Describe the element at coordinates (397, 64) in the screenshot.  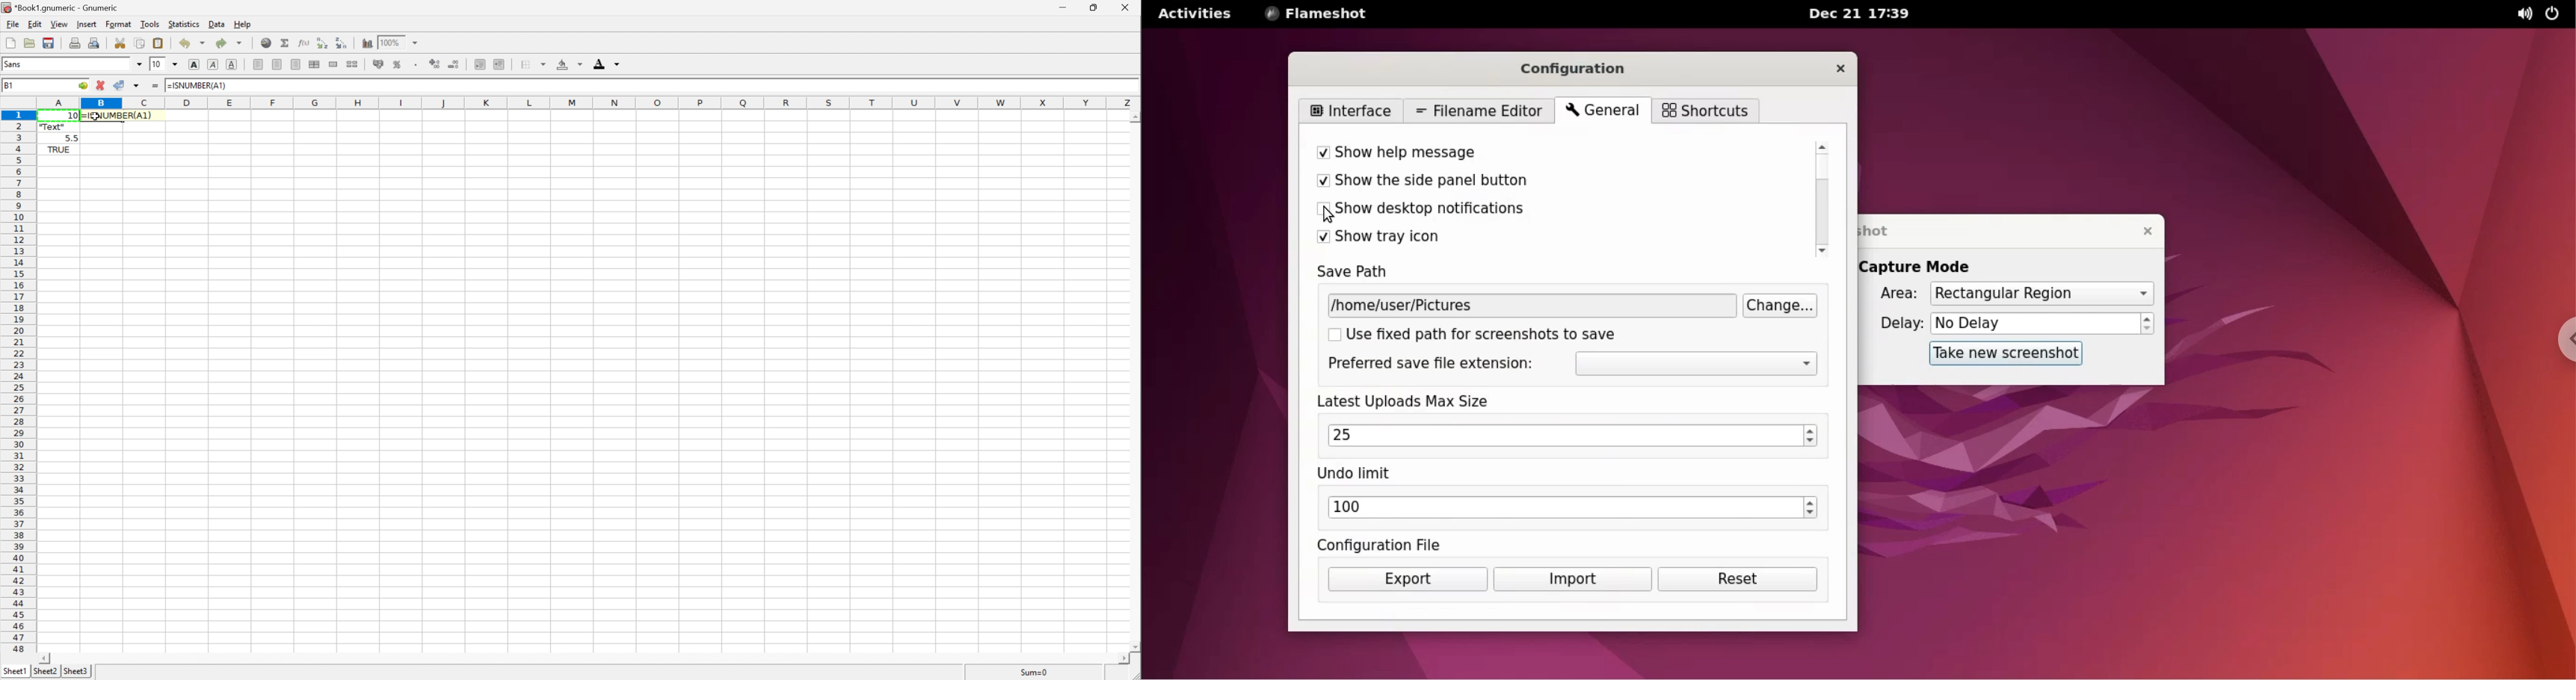
I see `Format selection as percentage` at that location.